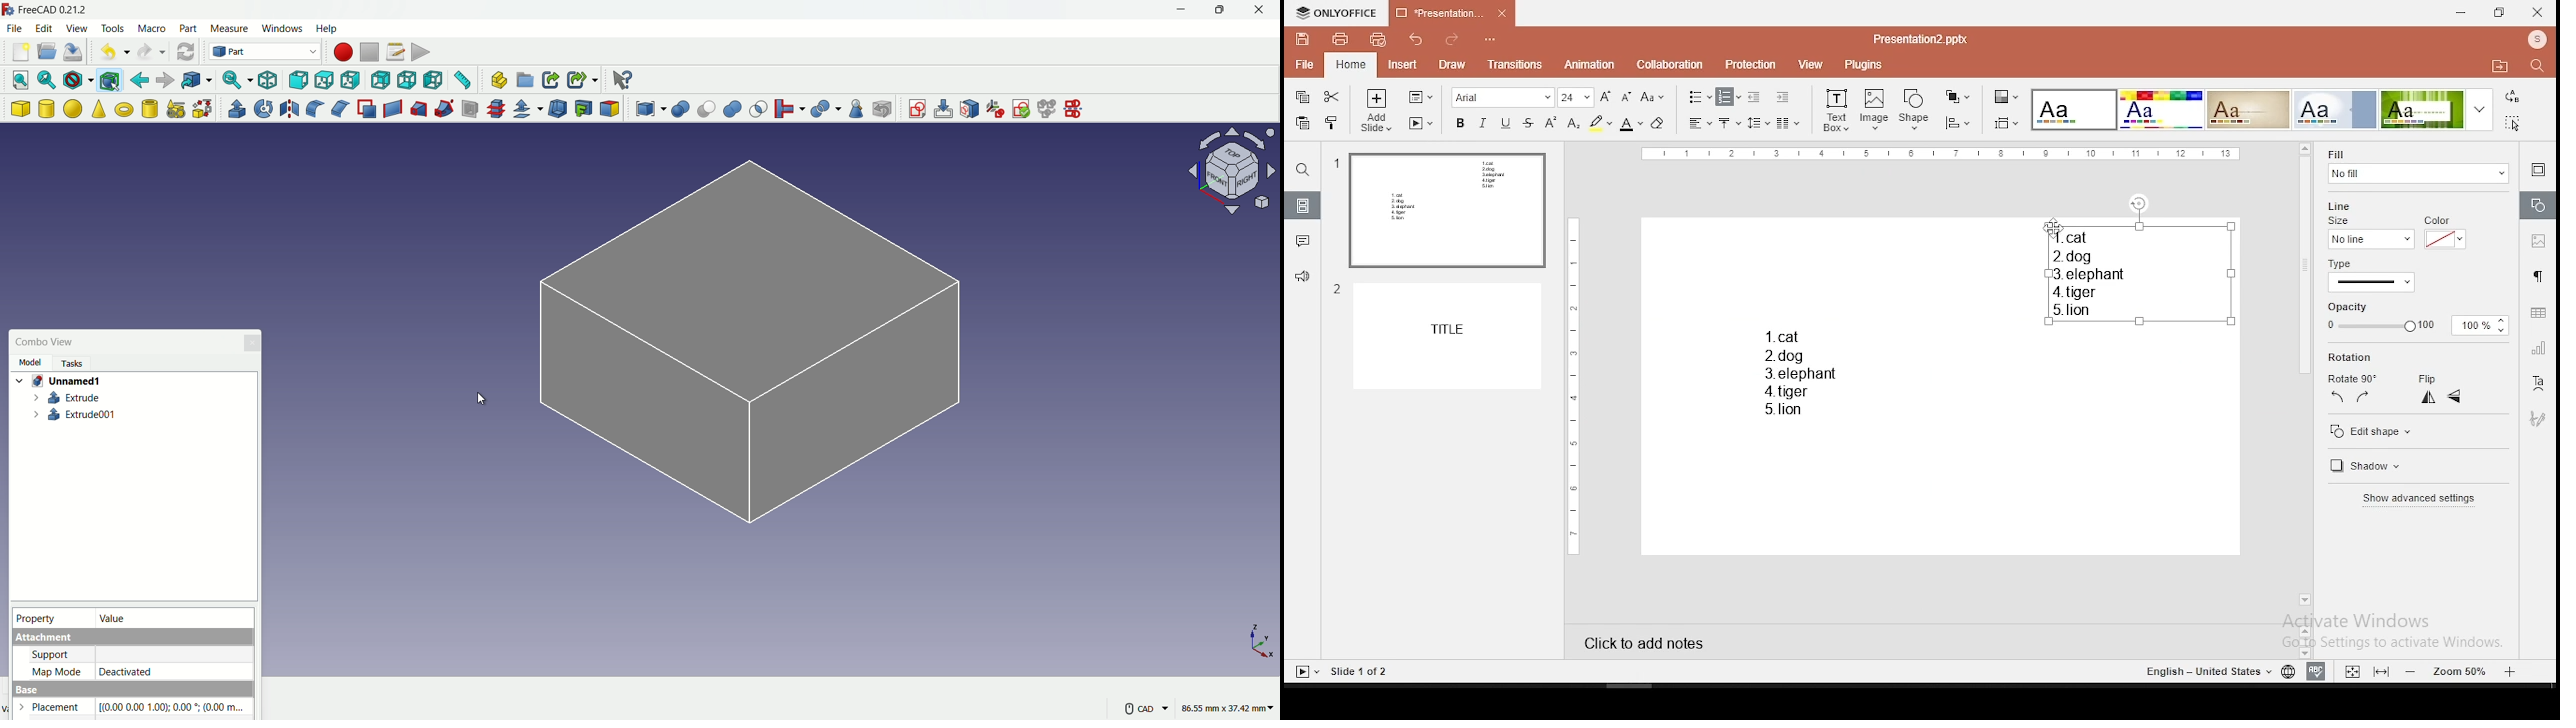 The width and height of the screenshot is (2576, 728). I want to click on support, so click(50, 654).